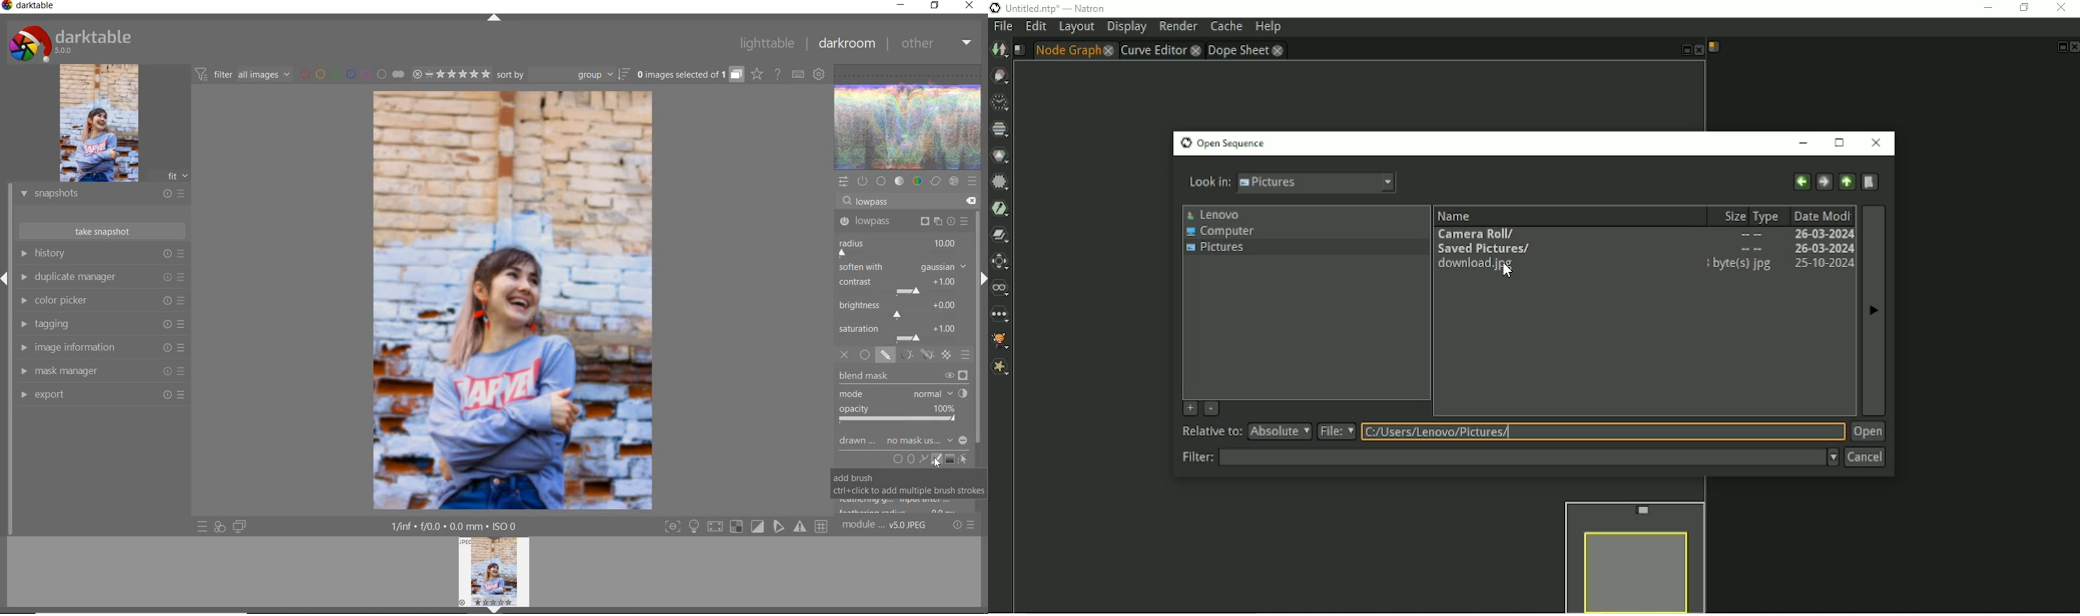  What do you see at coordinates (513, 302) in the screenshot?
I see `selected image` at bounding box center [513, 302].